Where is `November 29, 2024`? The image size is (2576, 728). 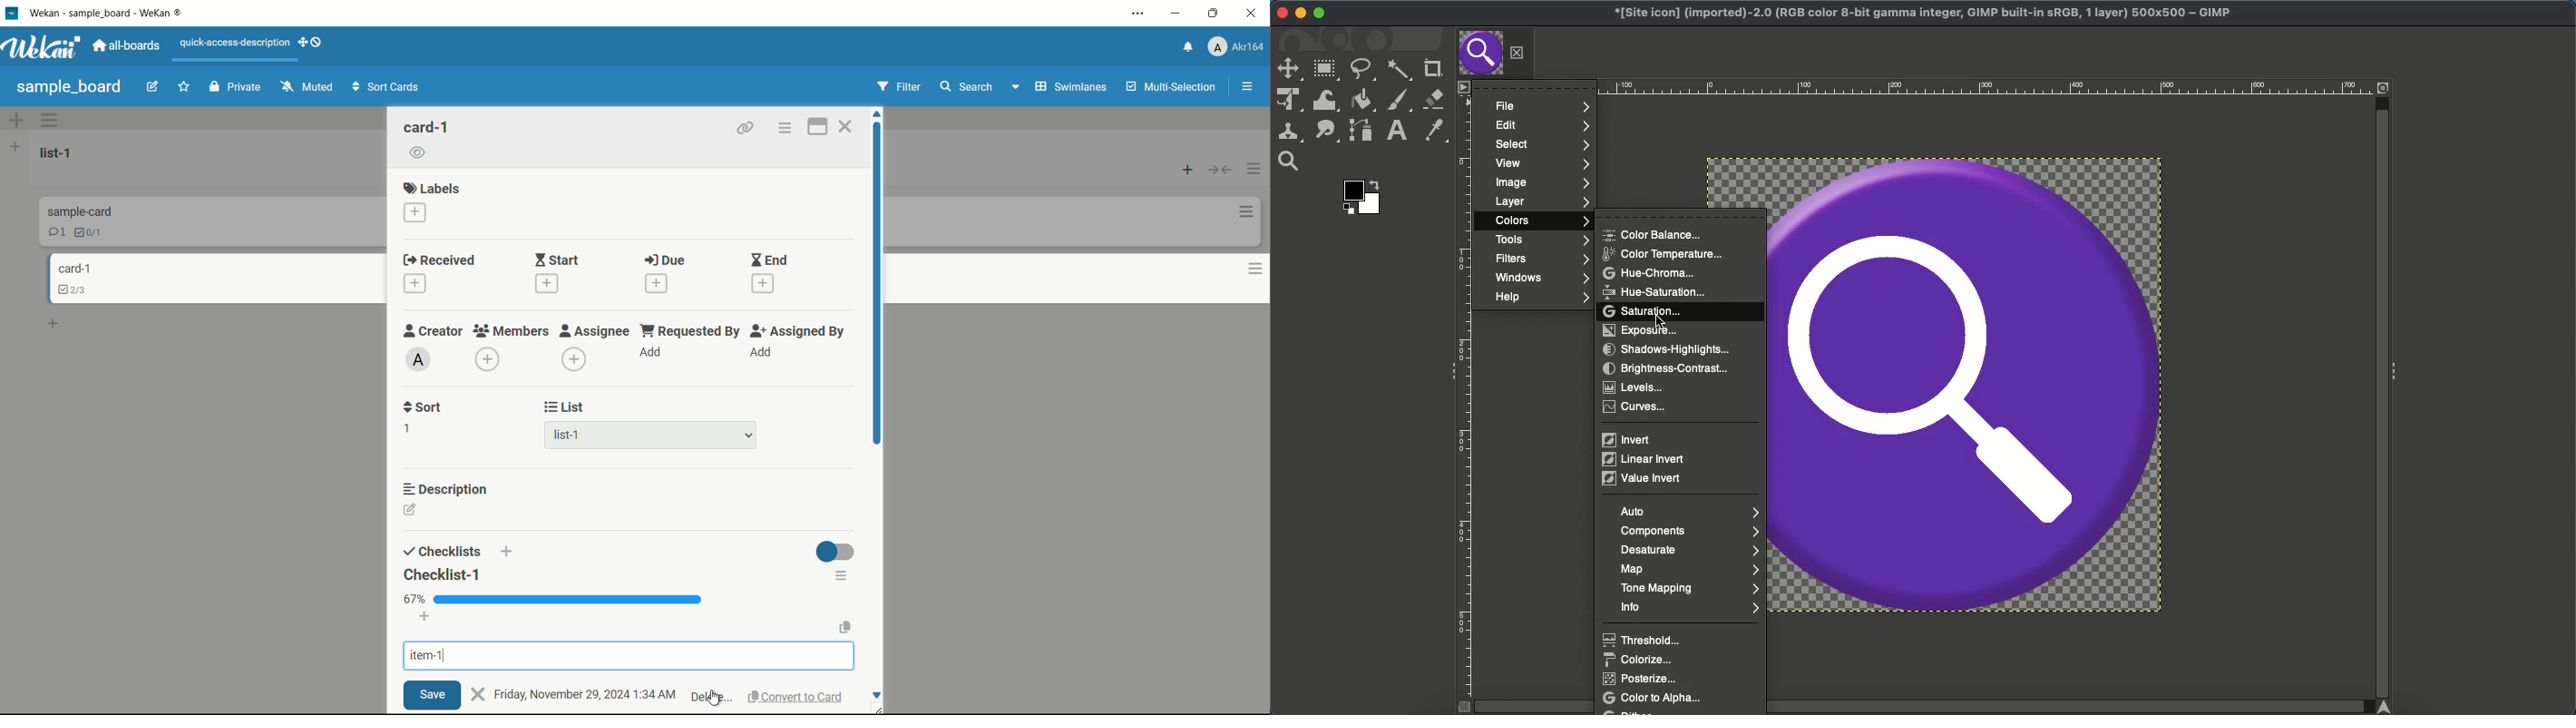 November 29, 2024 is located at coordinates (580, 694).